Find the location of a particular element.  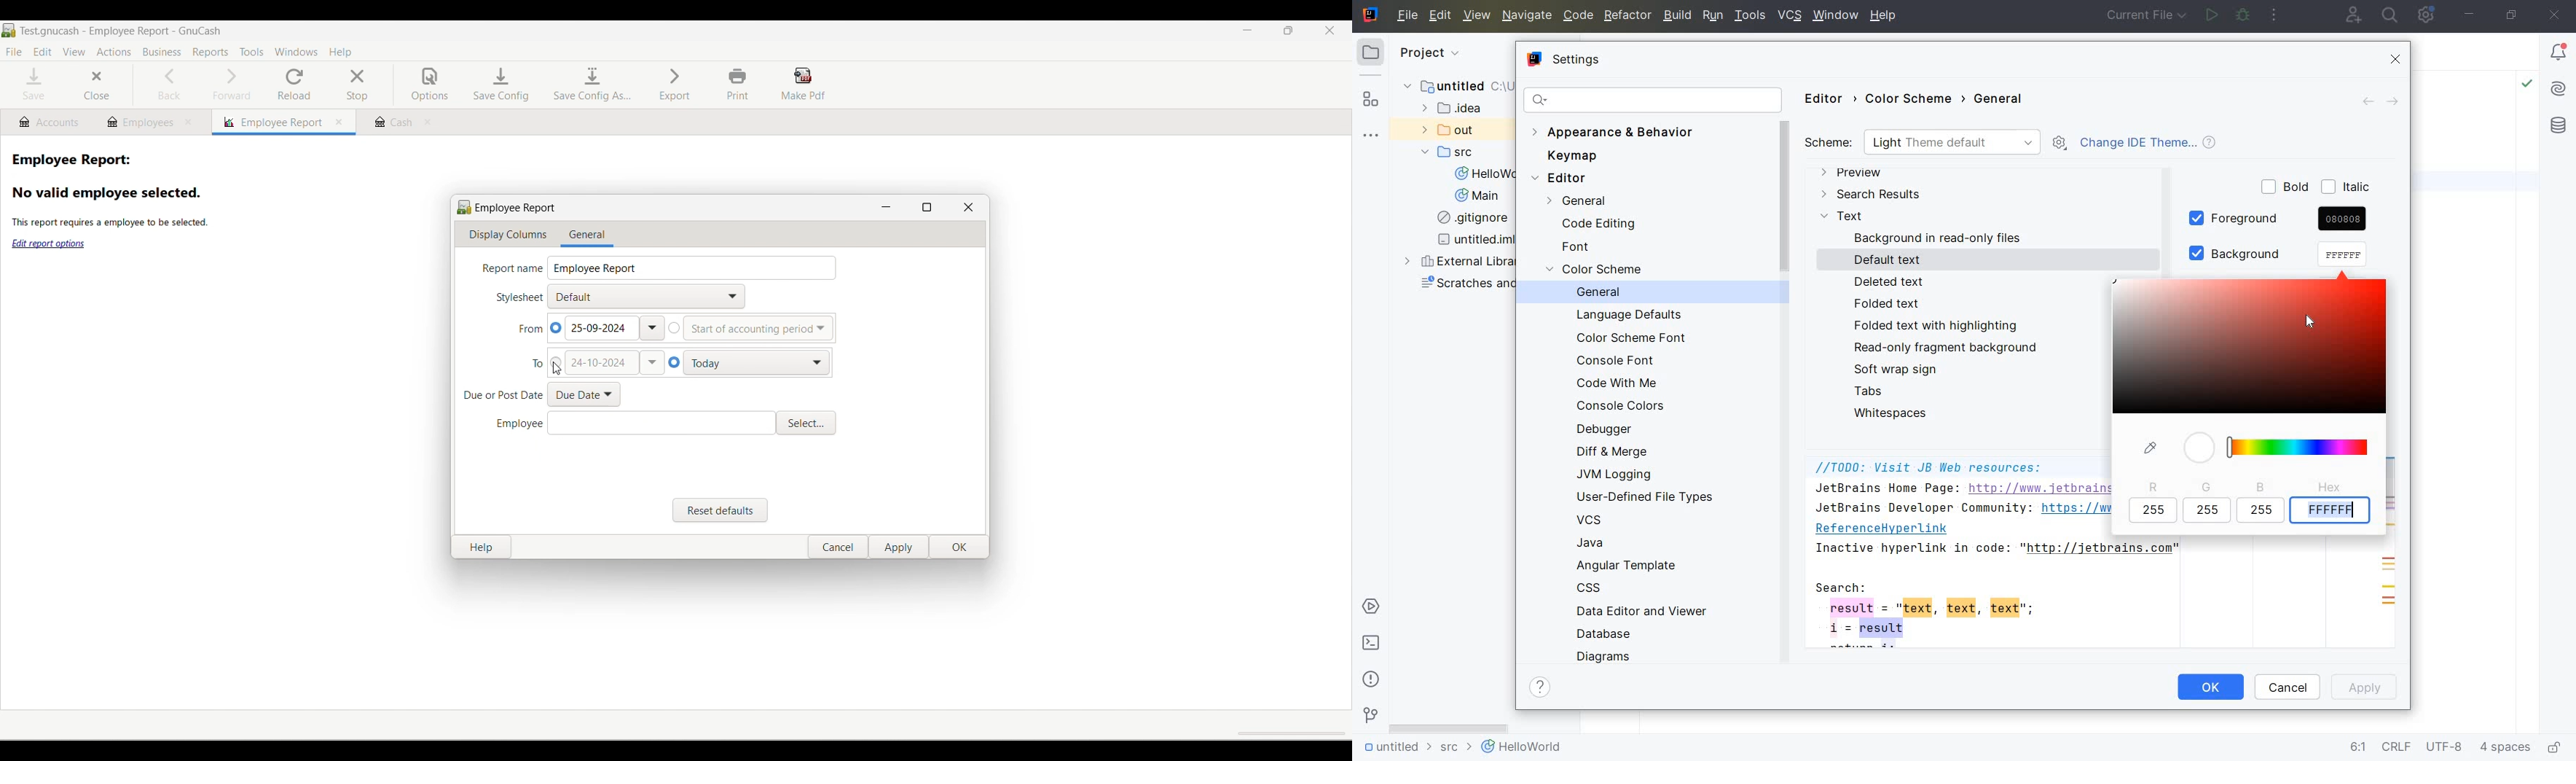

CODE EDITING is located at coordinates (1598, 225).